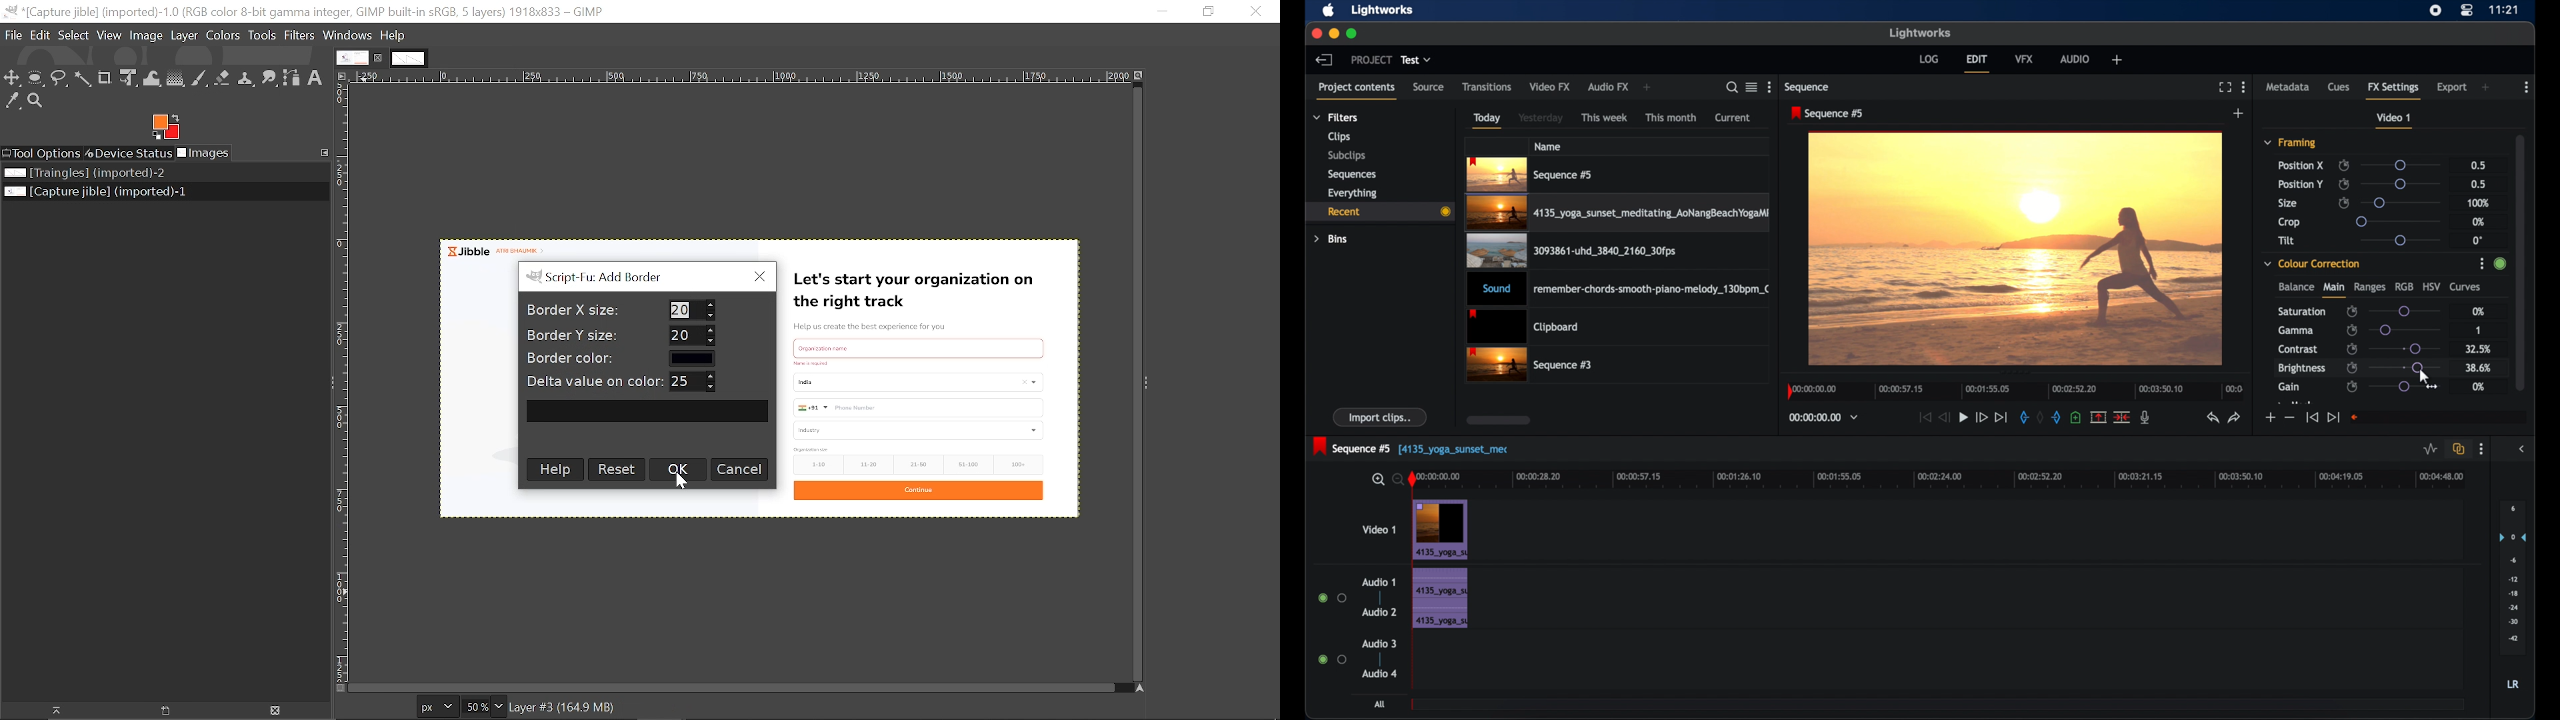  Describe the element at coordinates (2296, 330) in the screenshot. I see `gamma` at that location.